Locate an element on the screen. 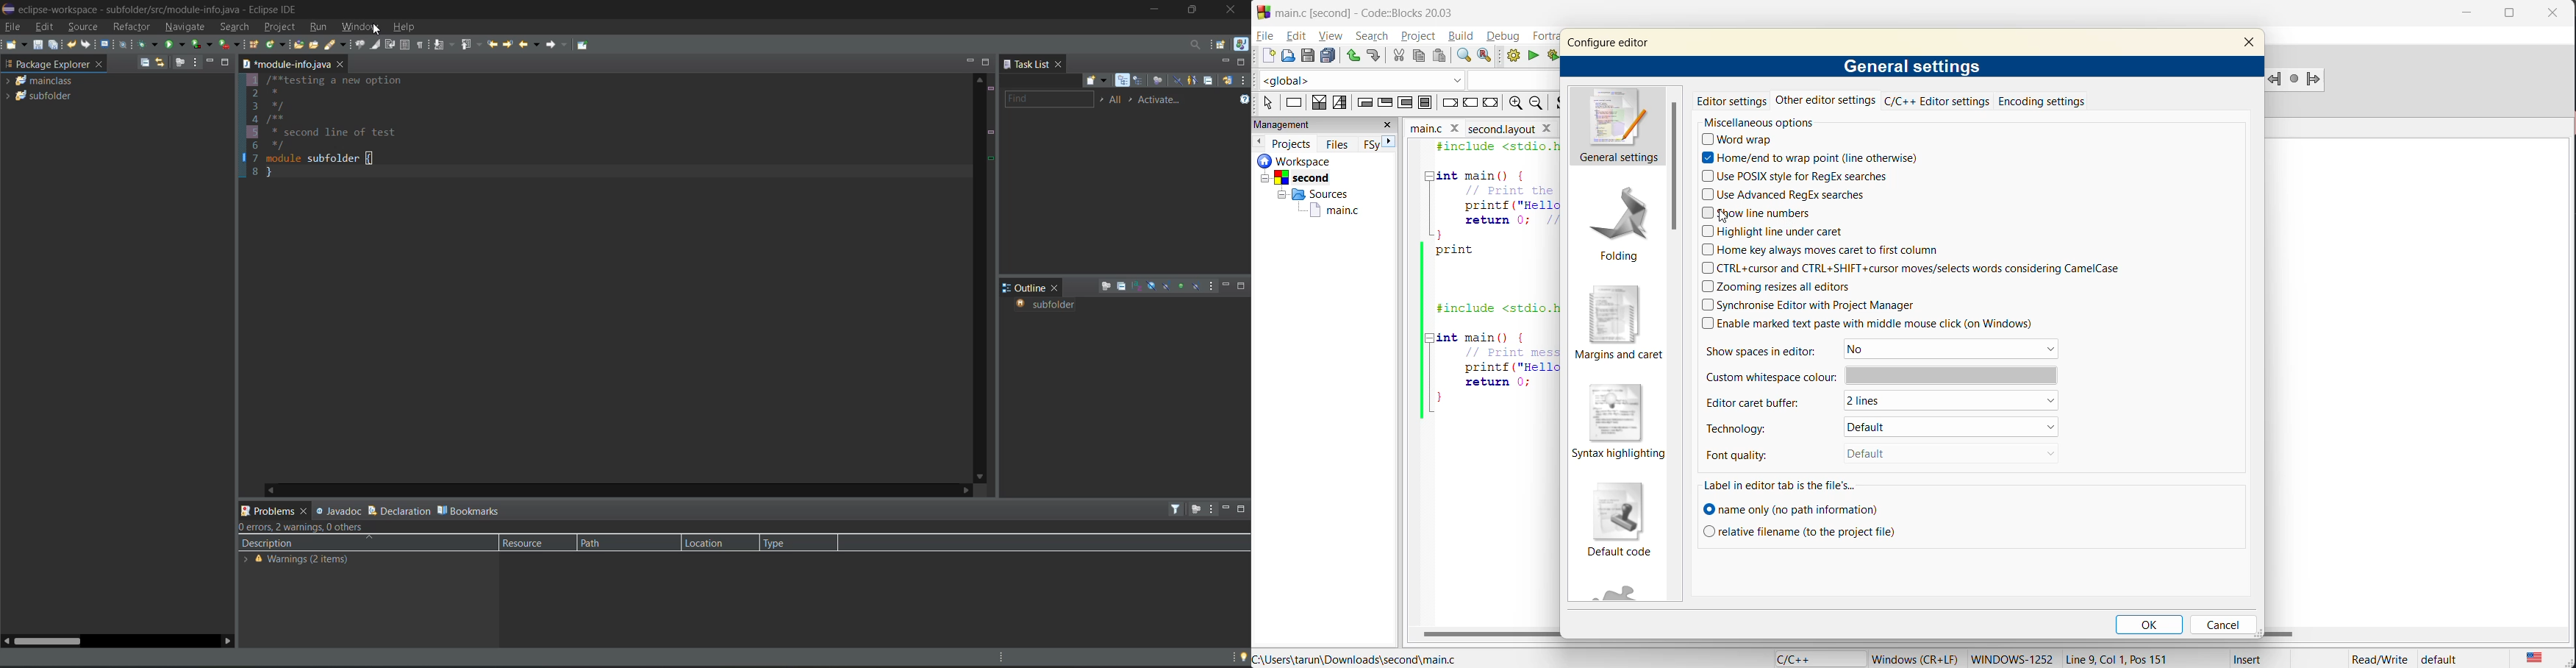  toggle mark occurences is located at coordinates (378, 44).